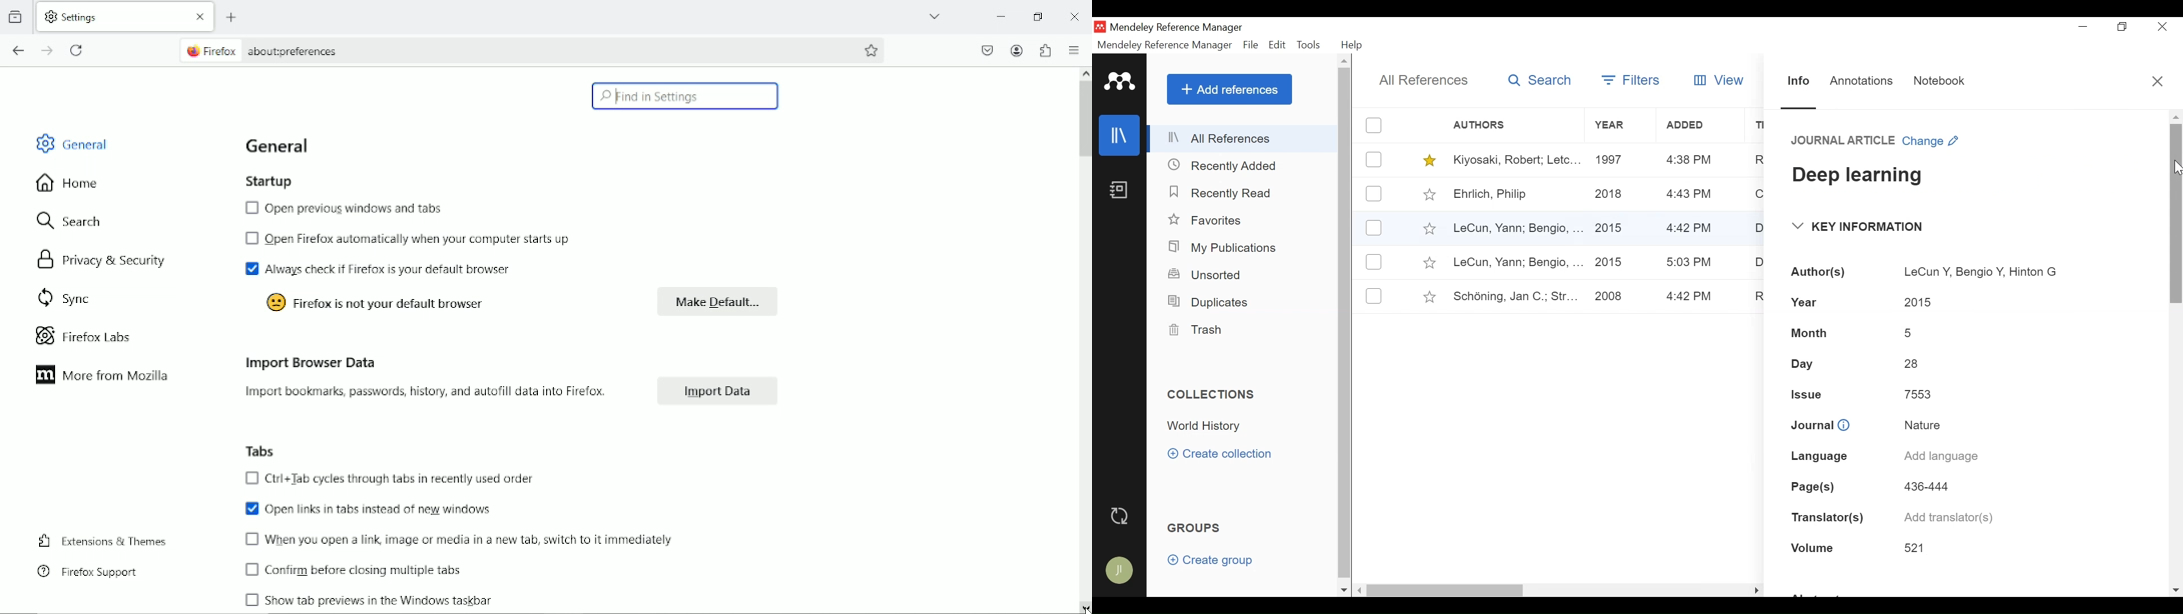 Image resolution: width=2184 pixels, height=616 pixels. What do you see at coordinates (1206, 301) in the screenshot?
I see `Duplicates` at bounding box center [1206, 301].